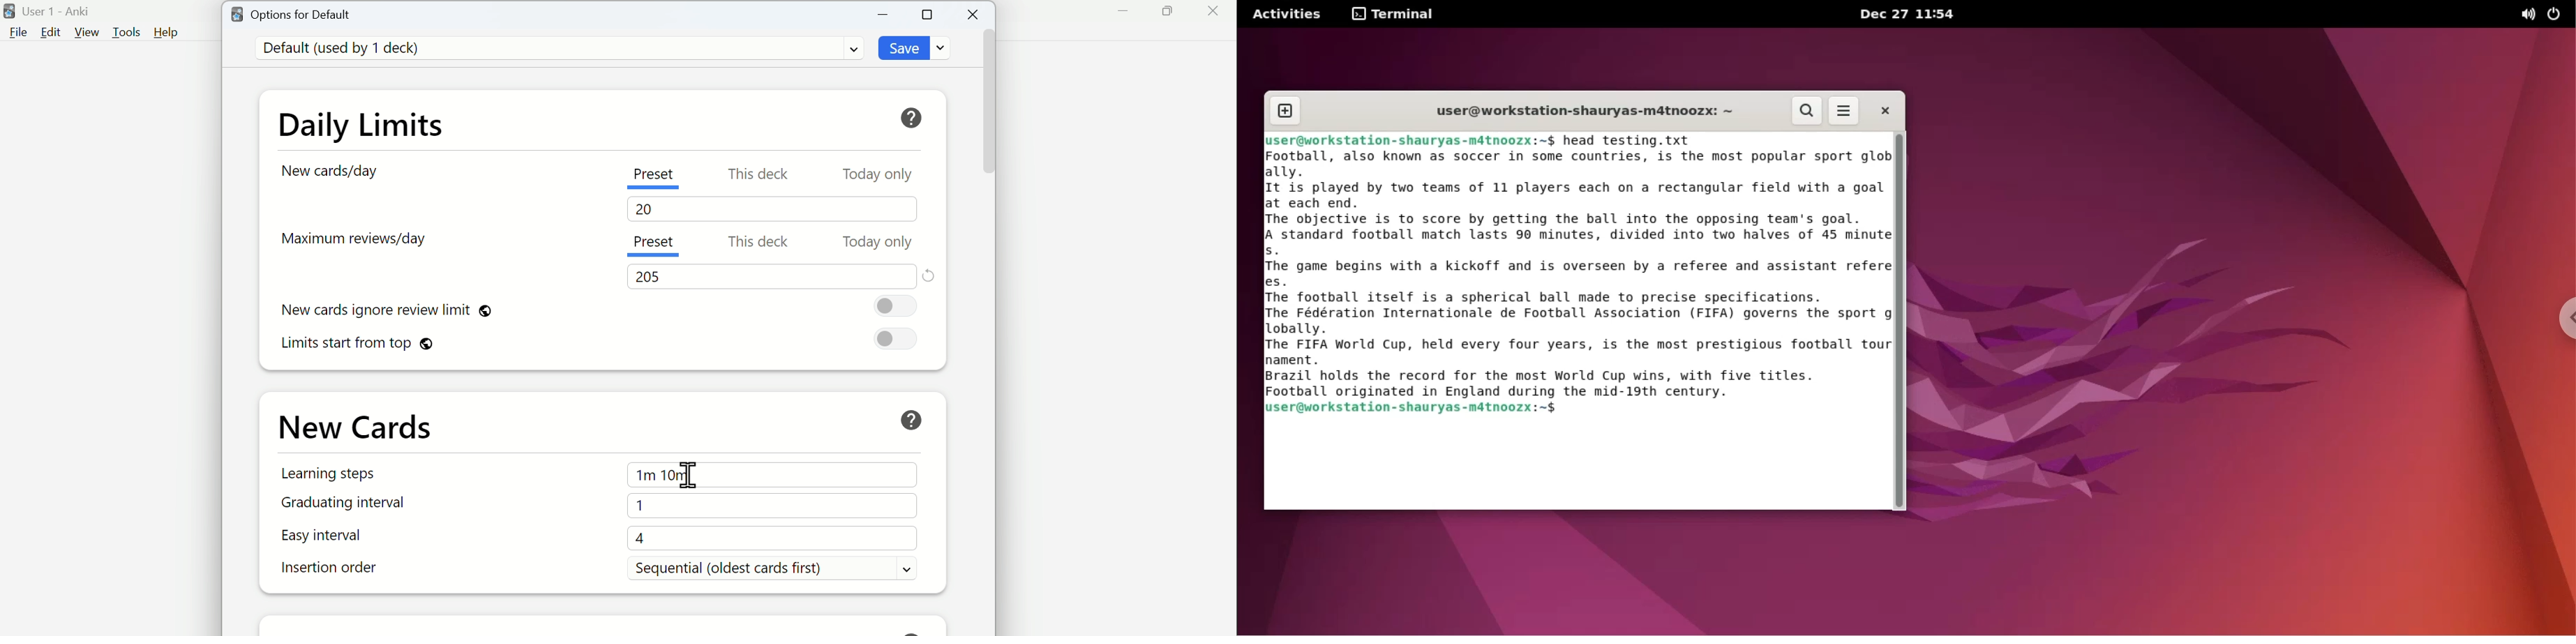 This screenshot has height=644, width=2576. Describe the element at coordinates (910, 417) in the screenshot. I see `Help` at that location.